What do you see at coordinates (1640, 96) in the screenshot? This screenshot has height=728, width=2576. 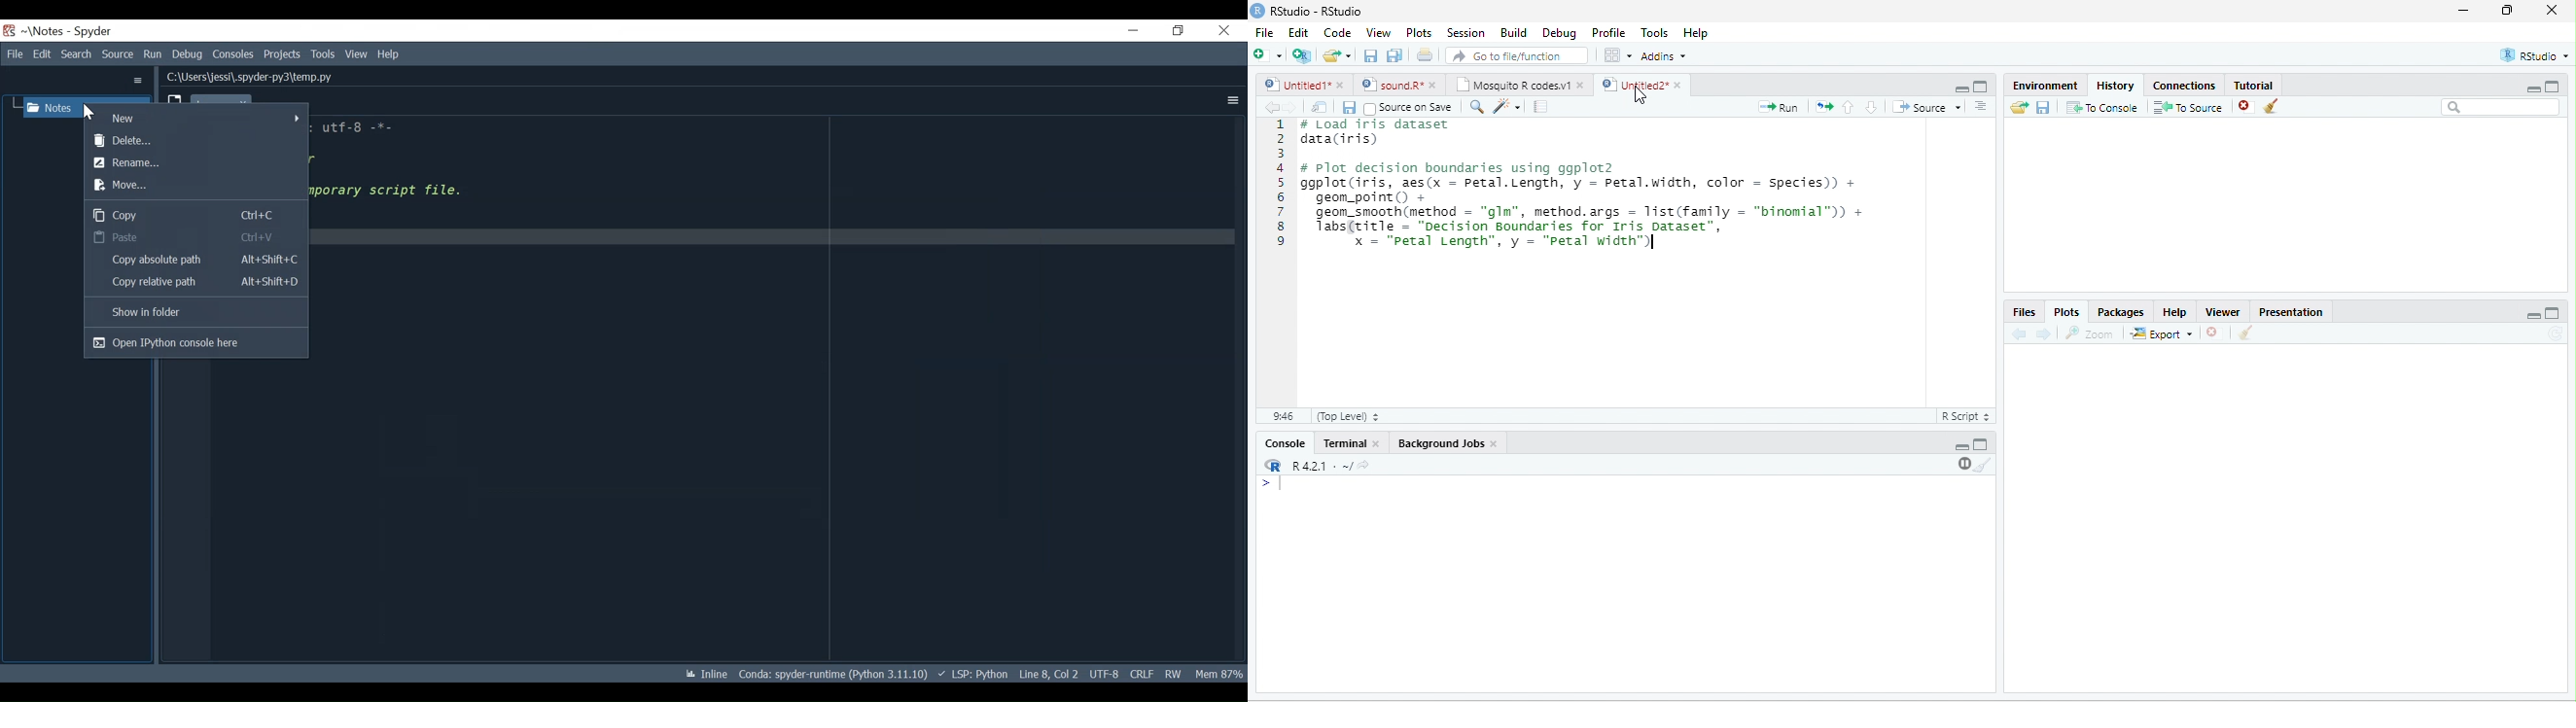 I see `cursor` at bounding box center [1640, 96].